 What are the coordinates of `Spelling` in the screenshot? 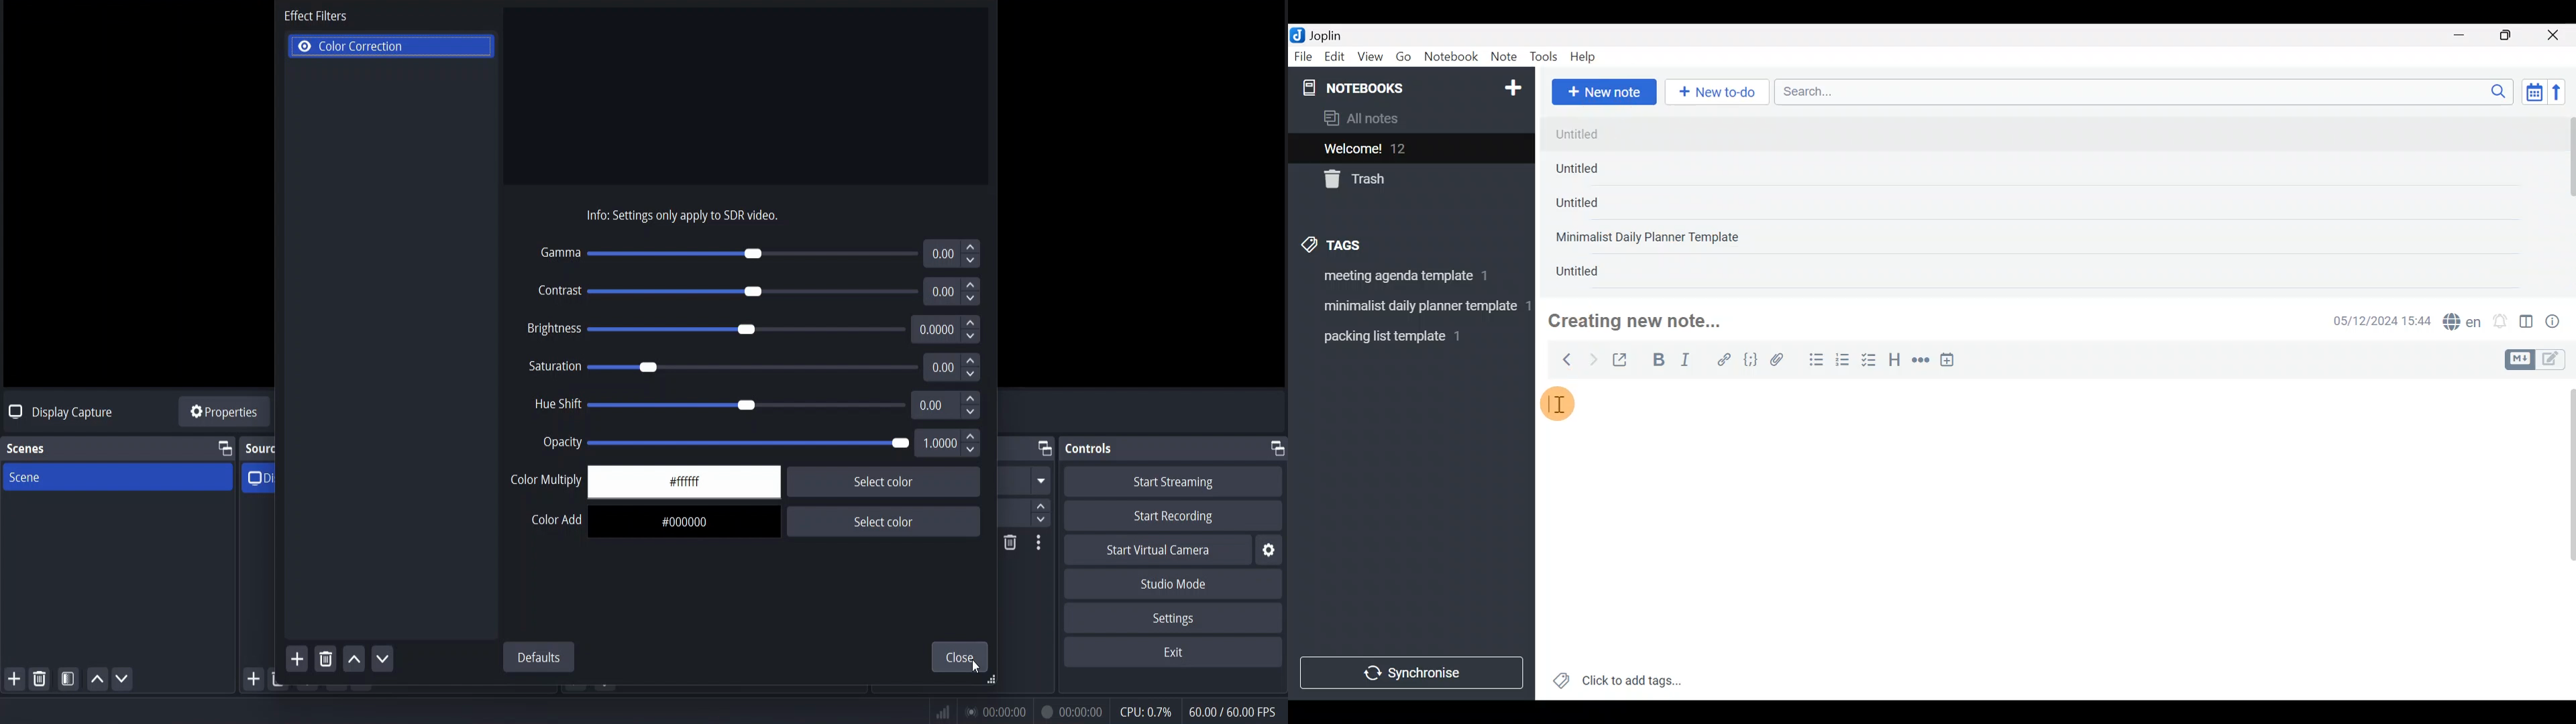 It's located at (2463, 323).